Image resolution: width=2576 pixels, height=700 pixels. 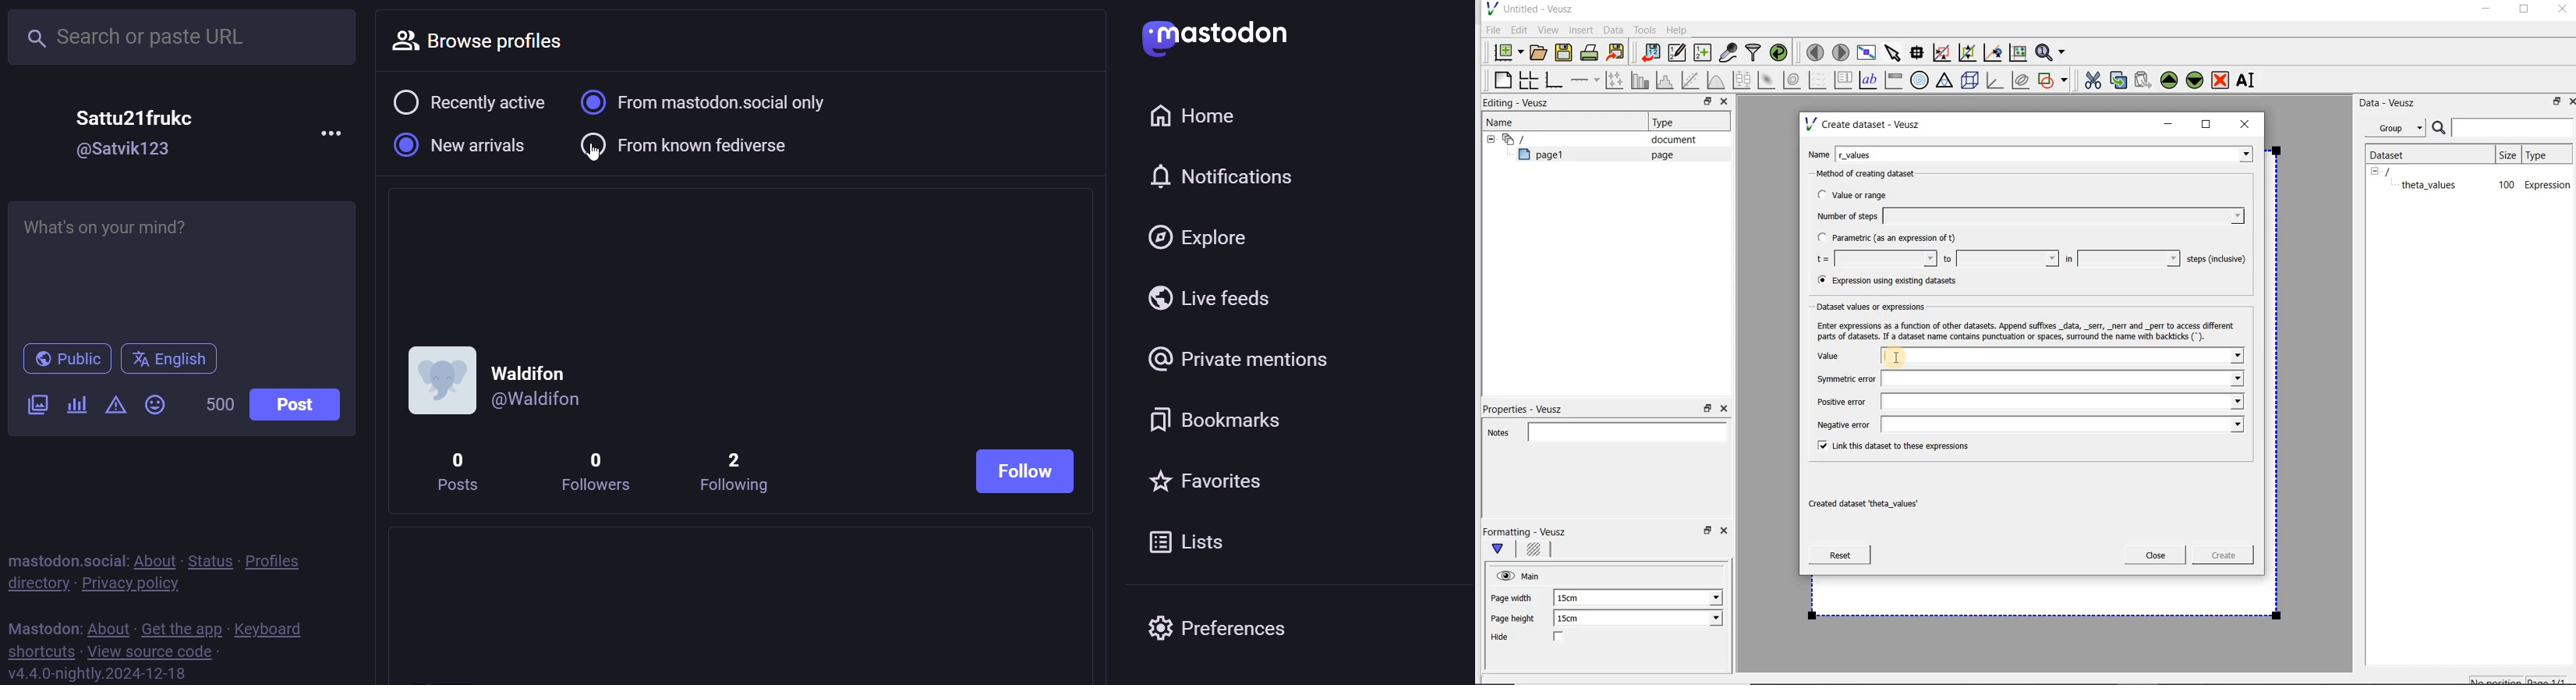 What do you see at coordinates (1703, 53) in the screenshot?
I see `create new datasets using ranges, parametrically or as functions of existing datasets` at bounding box center [1703, 53].